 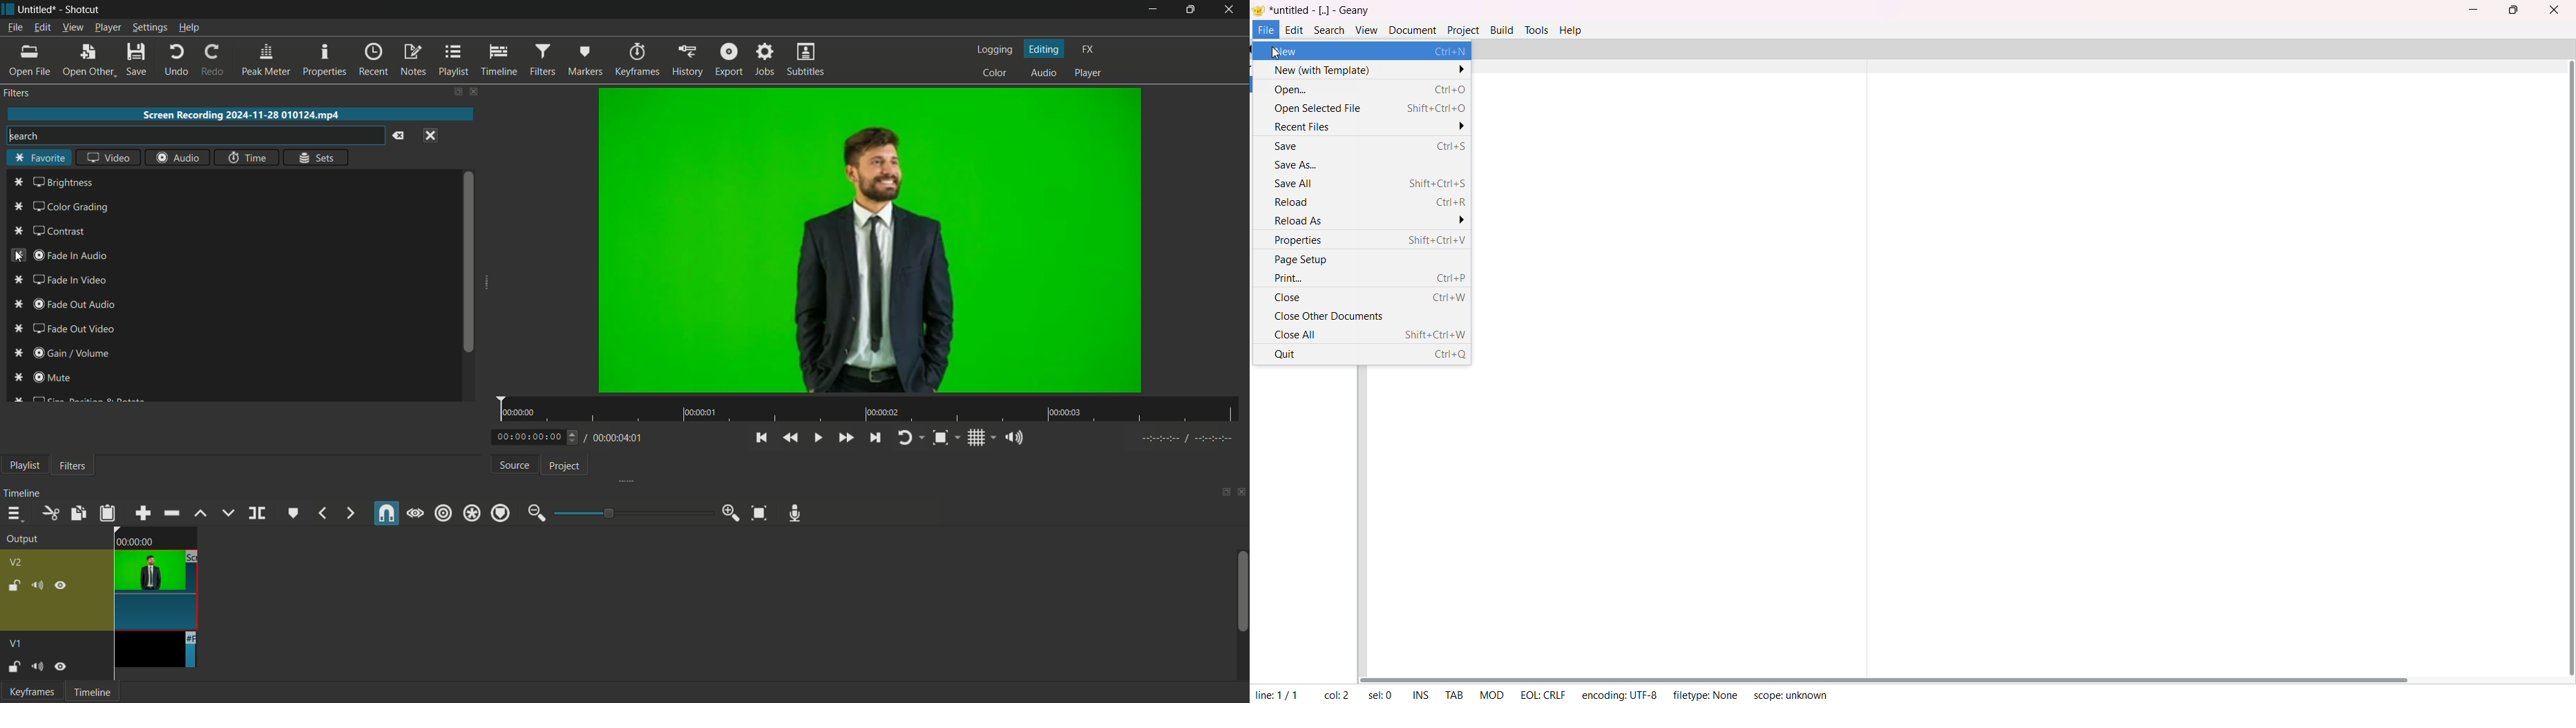 What do you see at coordinates (143, 513) in the screenshot?
I see `append` at bounding box center [143, 513].